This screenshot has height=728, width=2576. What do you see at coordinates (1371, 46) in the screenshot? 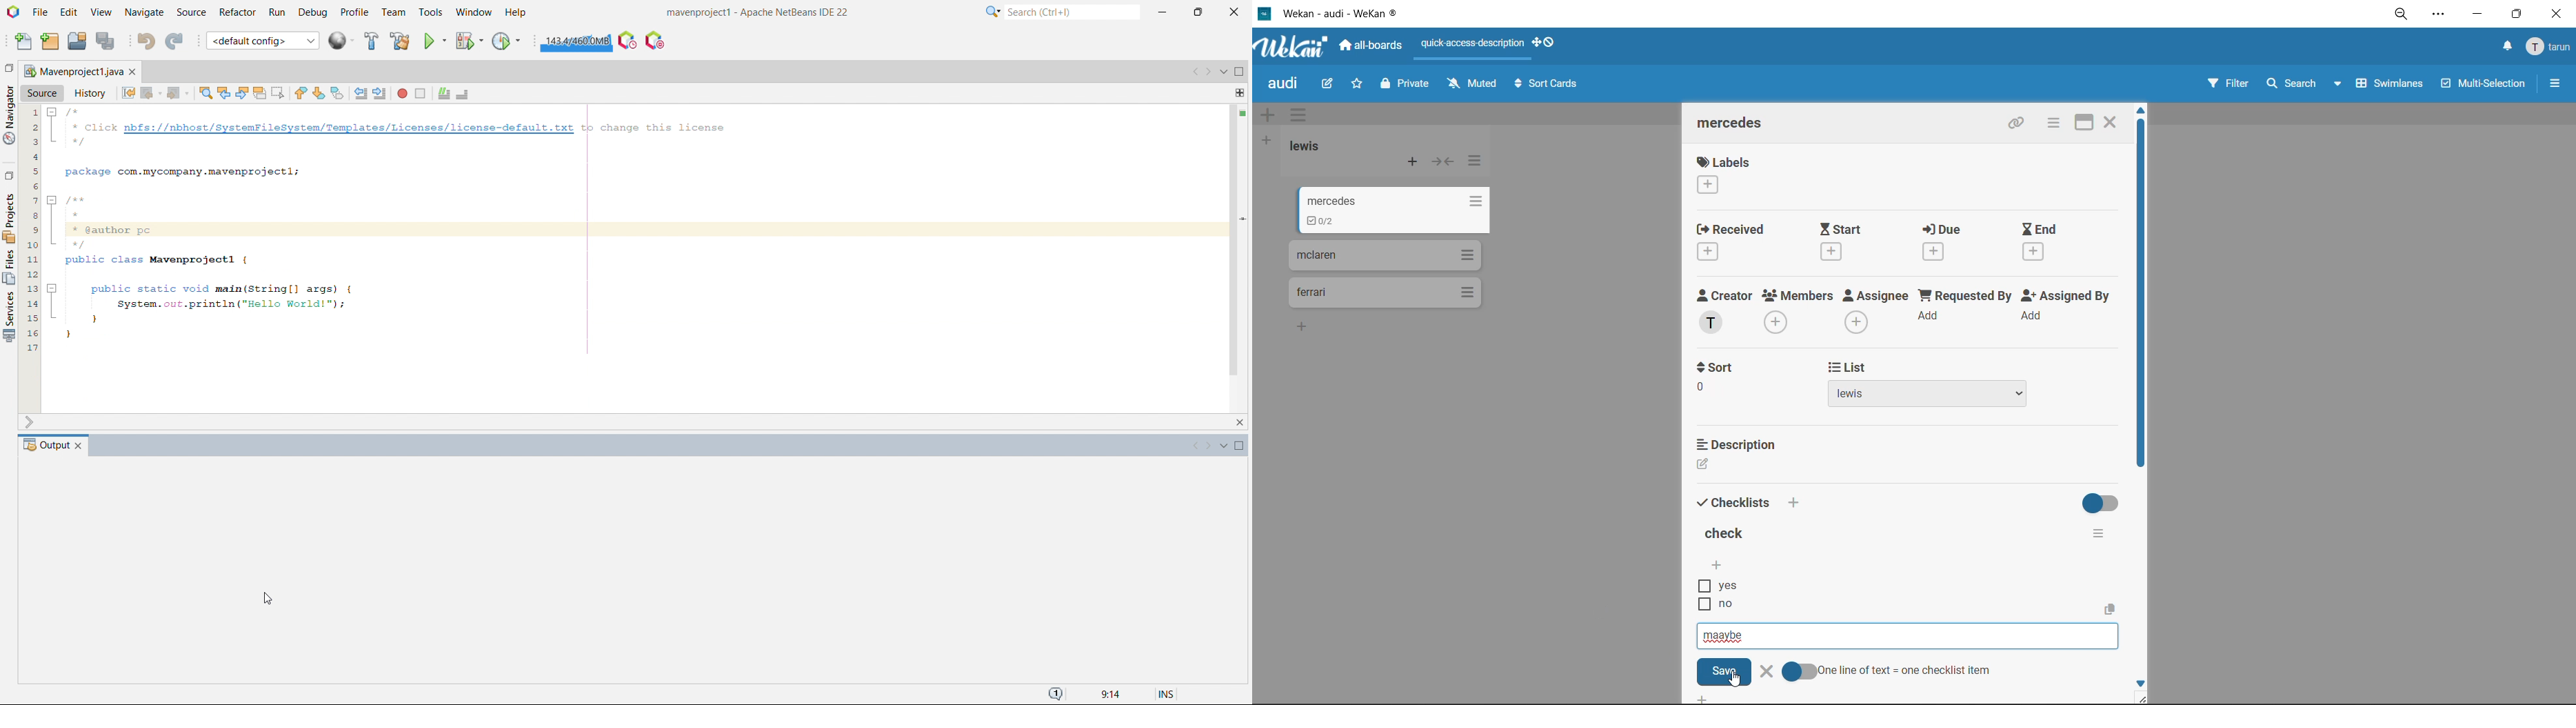
I see `all boards` at bounding box center [1371, 46].